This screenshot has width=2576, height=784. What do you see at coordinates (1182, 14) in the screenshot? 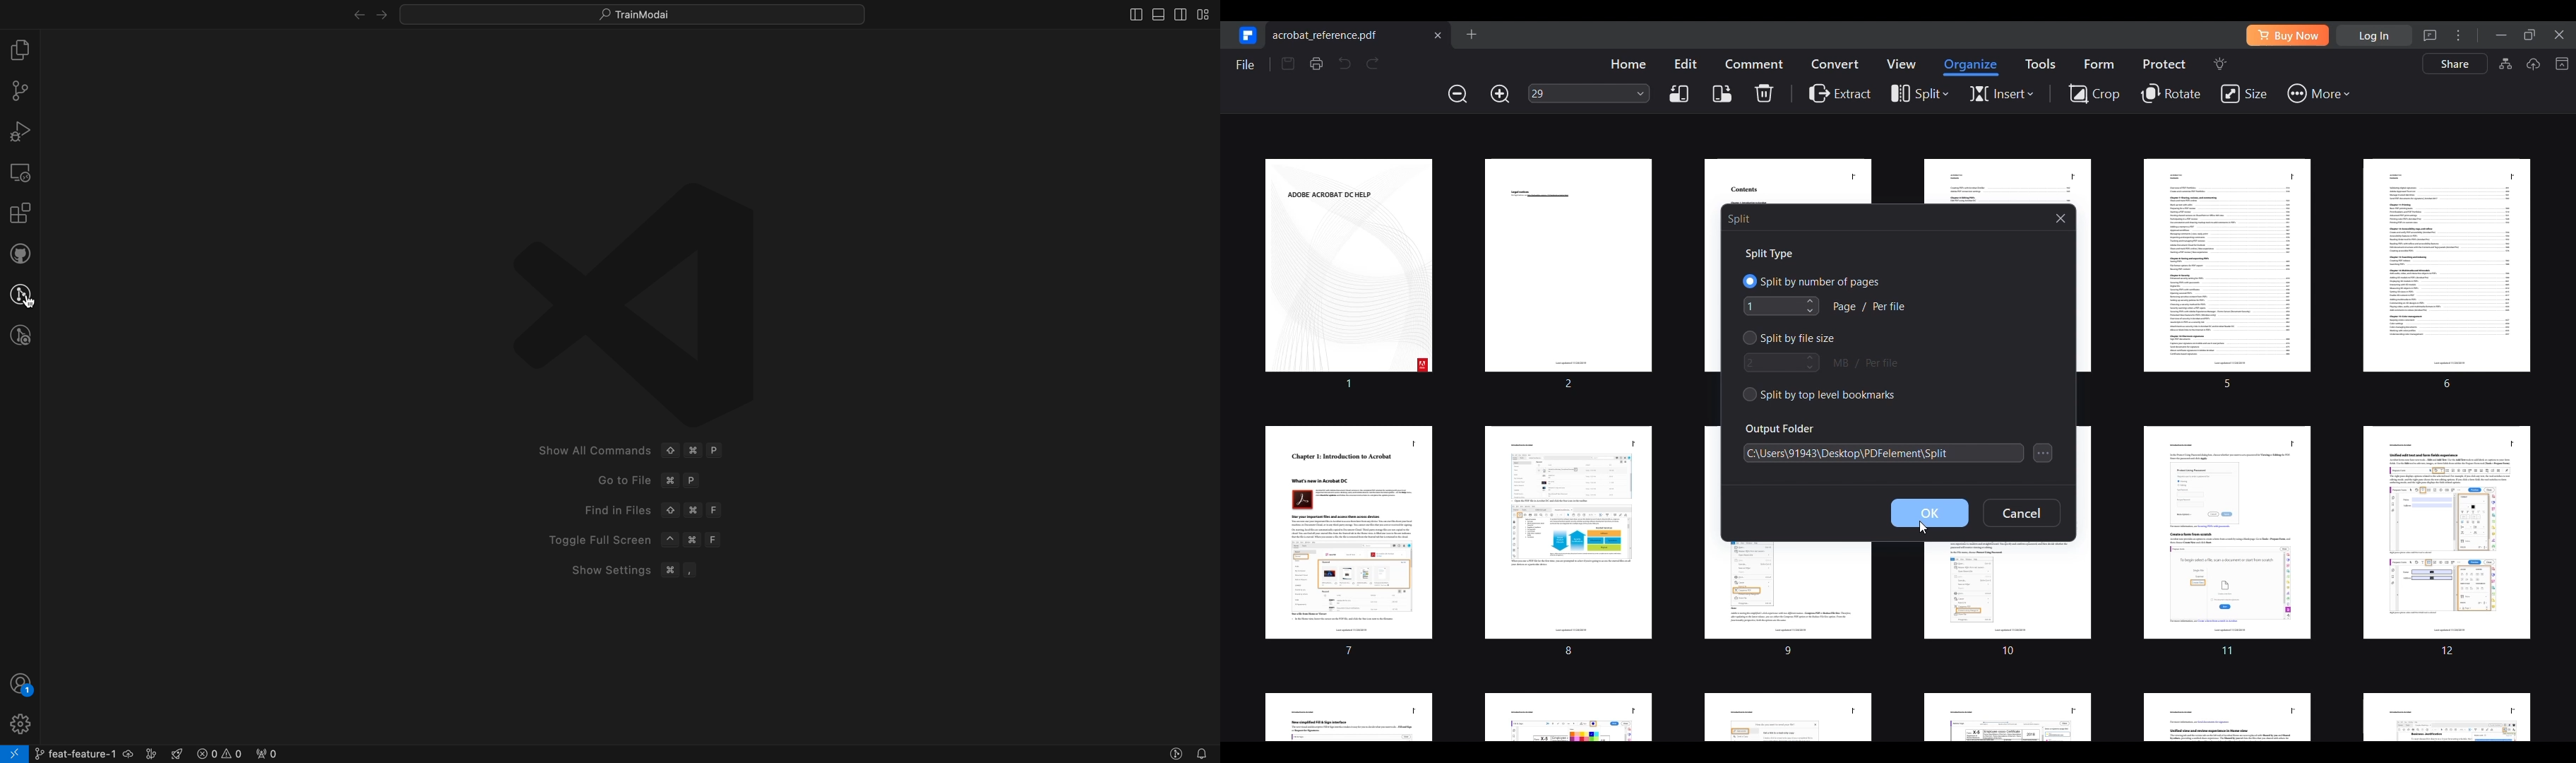
I see `toggle secondary bar` at bounding box center [1182, 14].